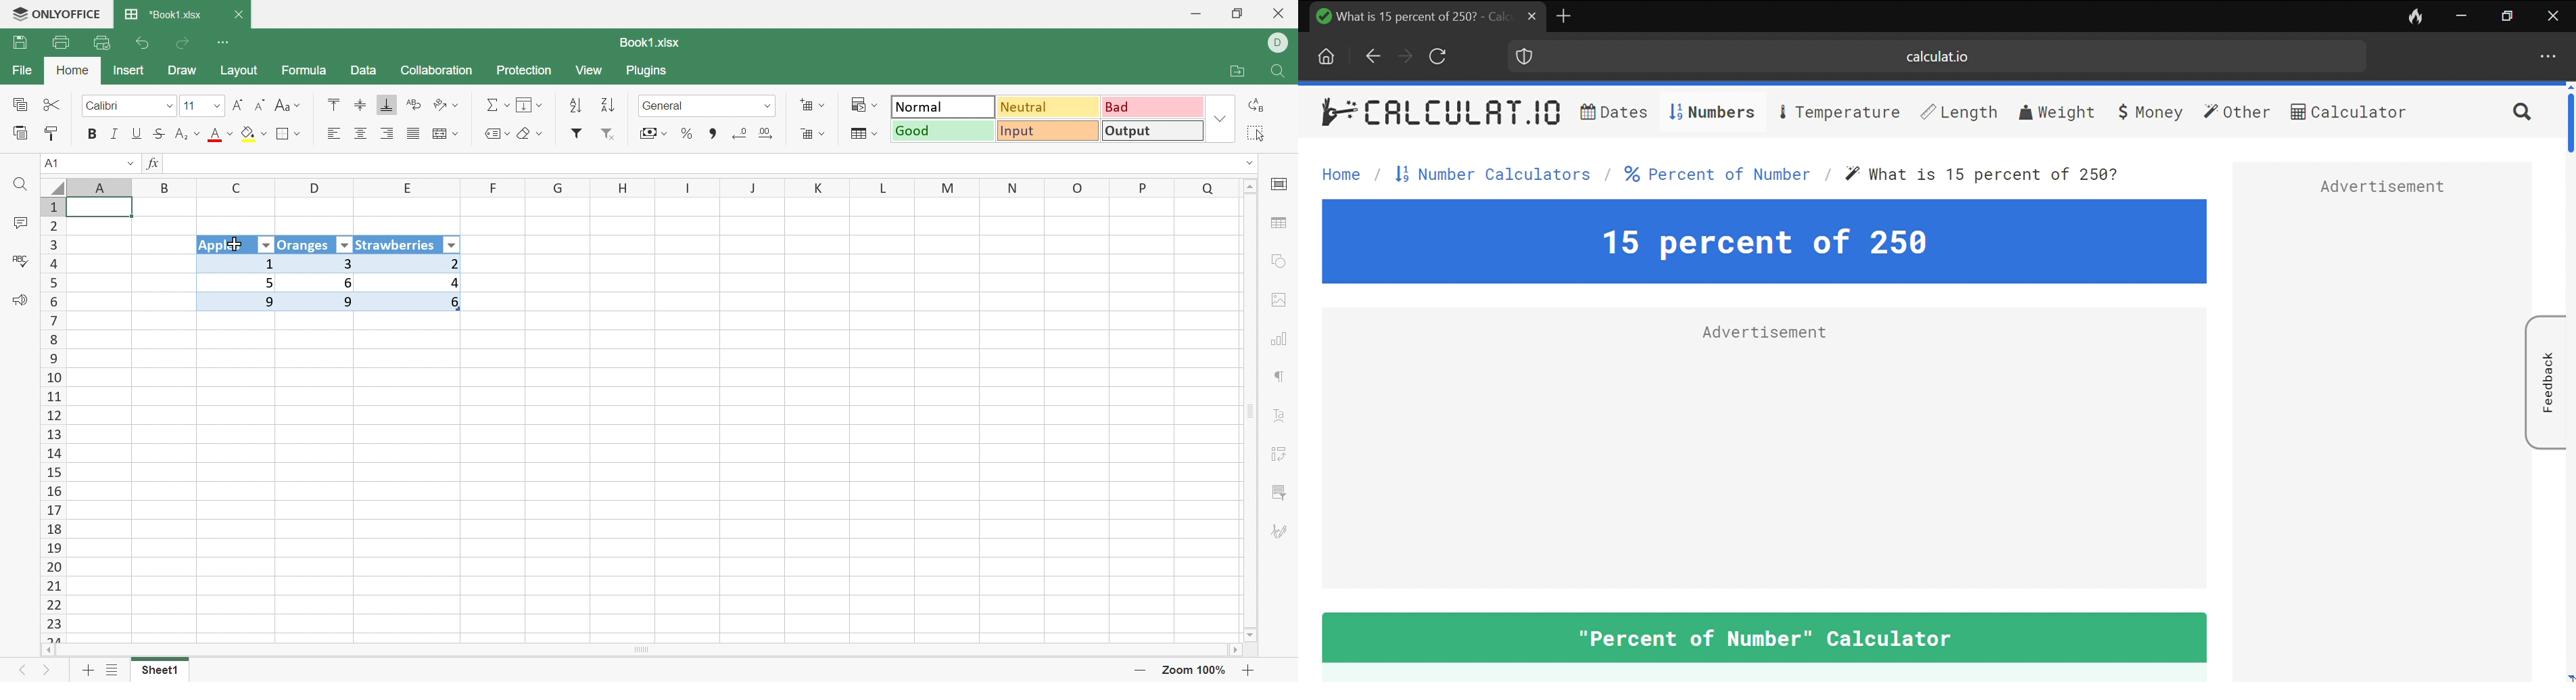 The width and height of the screenshot is (2576, 700). What do you see at coordinates (948, 187) in the screenshot?
I see `M` at bounding box center [948, 187].